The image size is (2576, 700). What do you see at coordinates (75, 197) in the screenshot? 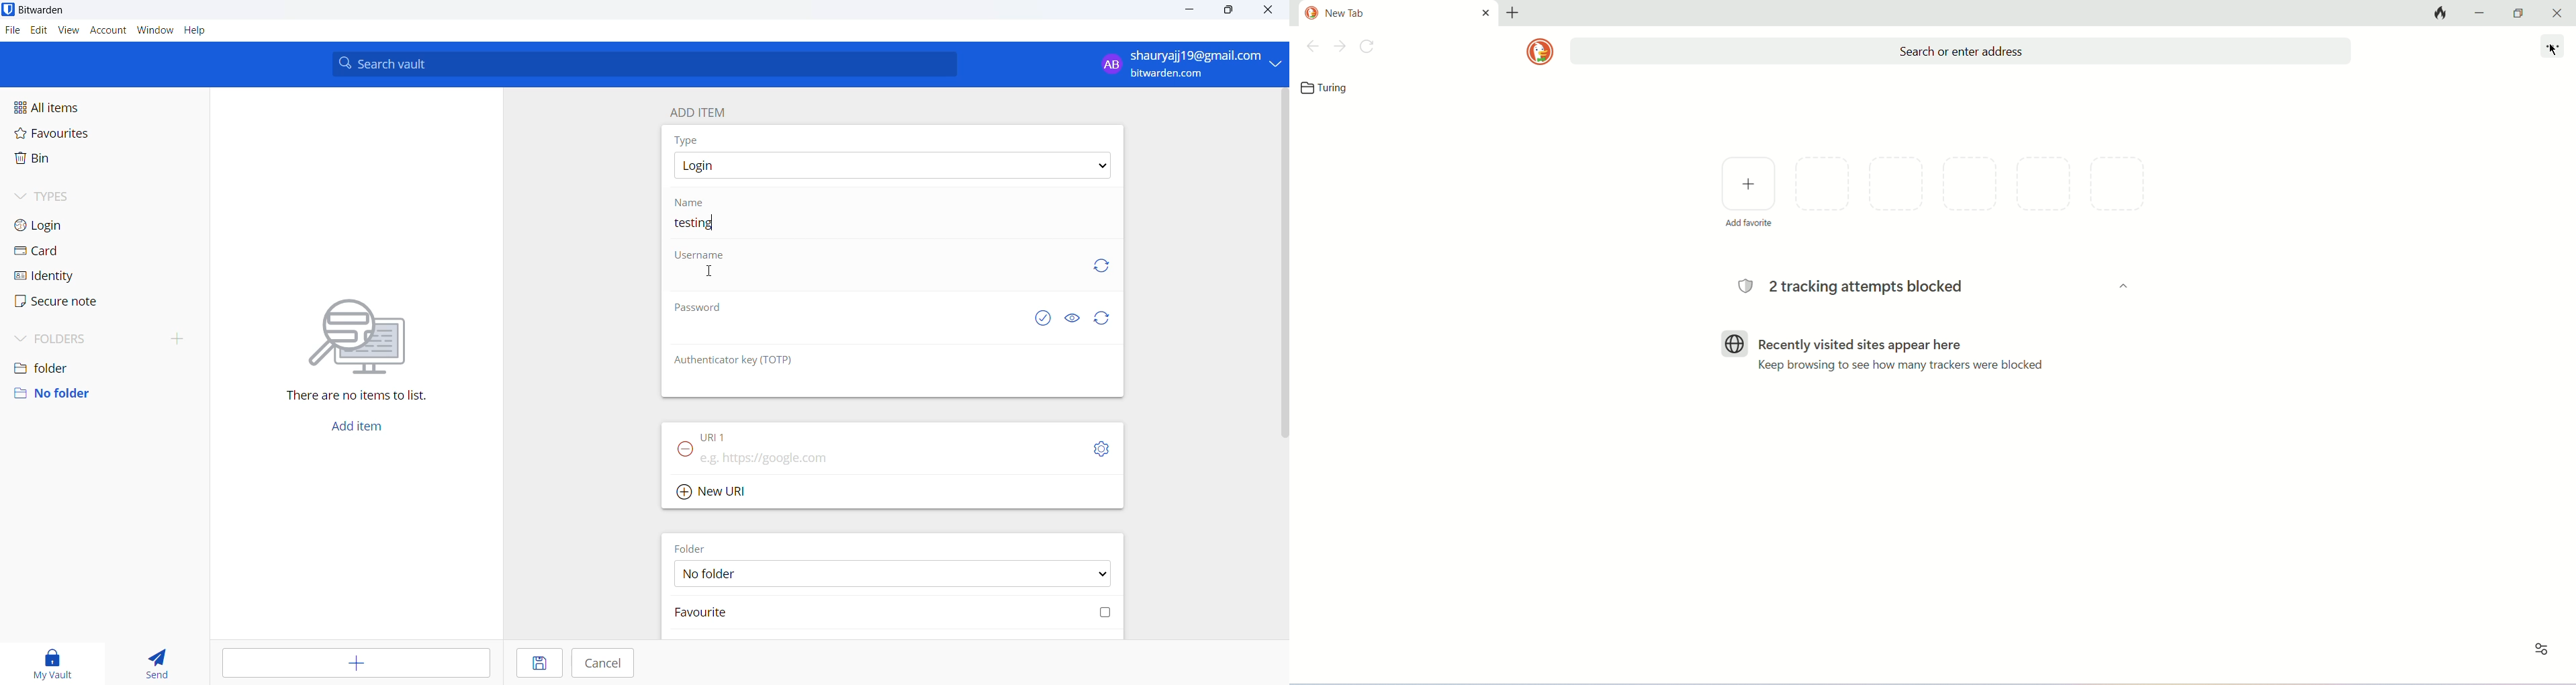
I see `types` at bounding box center [75, 197].